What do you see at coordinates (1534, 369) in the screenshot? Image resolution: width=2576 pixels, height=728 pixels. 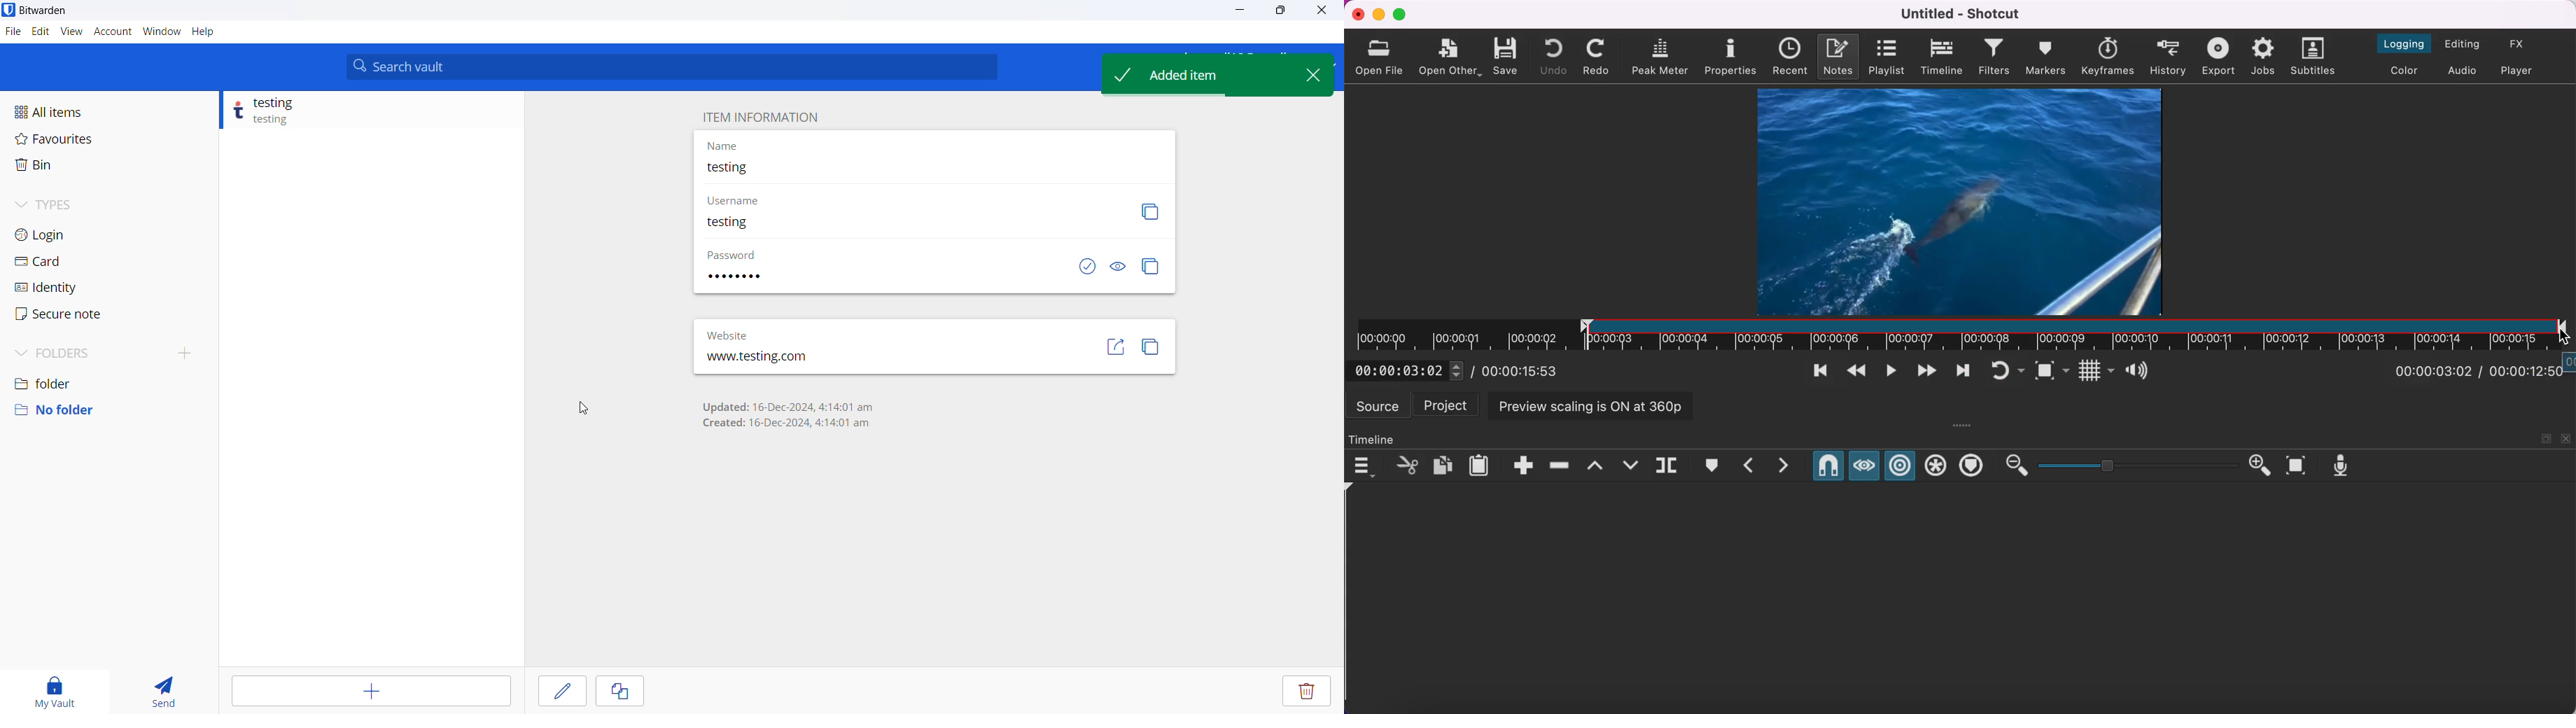 I see `total duration` at bounding box center [1534, 369].